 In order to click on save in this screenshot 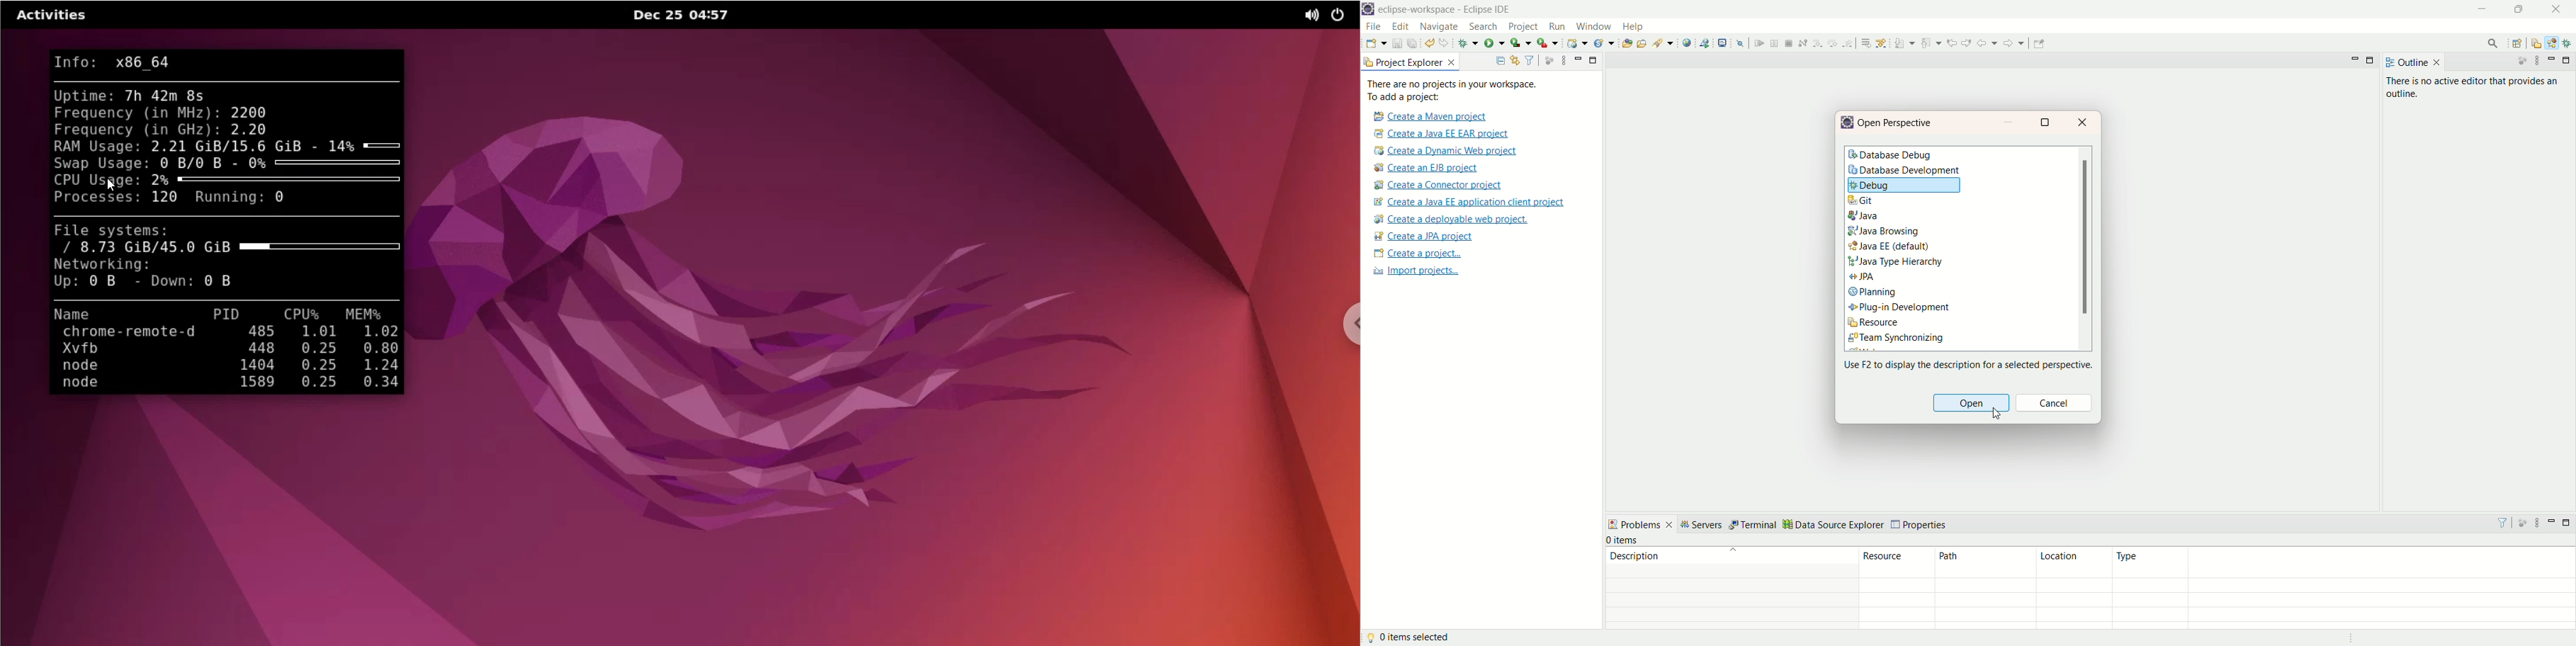, I will do `click(1395, 43)`.